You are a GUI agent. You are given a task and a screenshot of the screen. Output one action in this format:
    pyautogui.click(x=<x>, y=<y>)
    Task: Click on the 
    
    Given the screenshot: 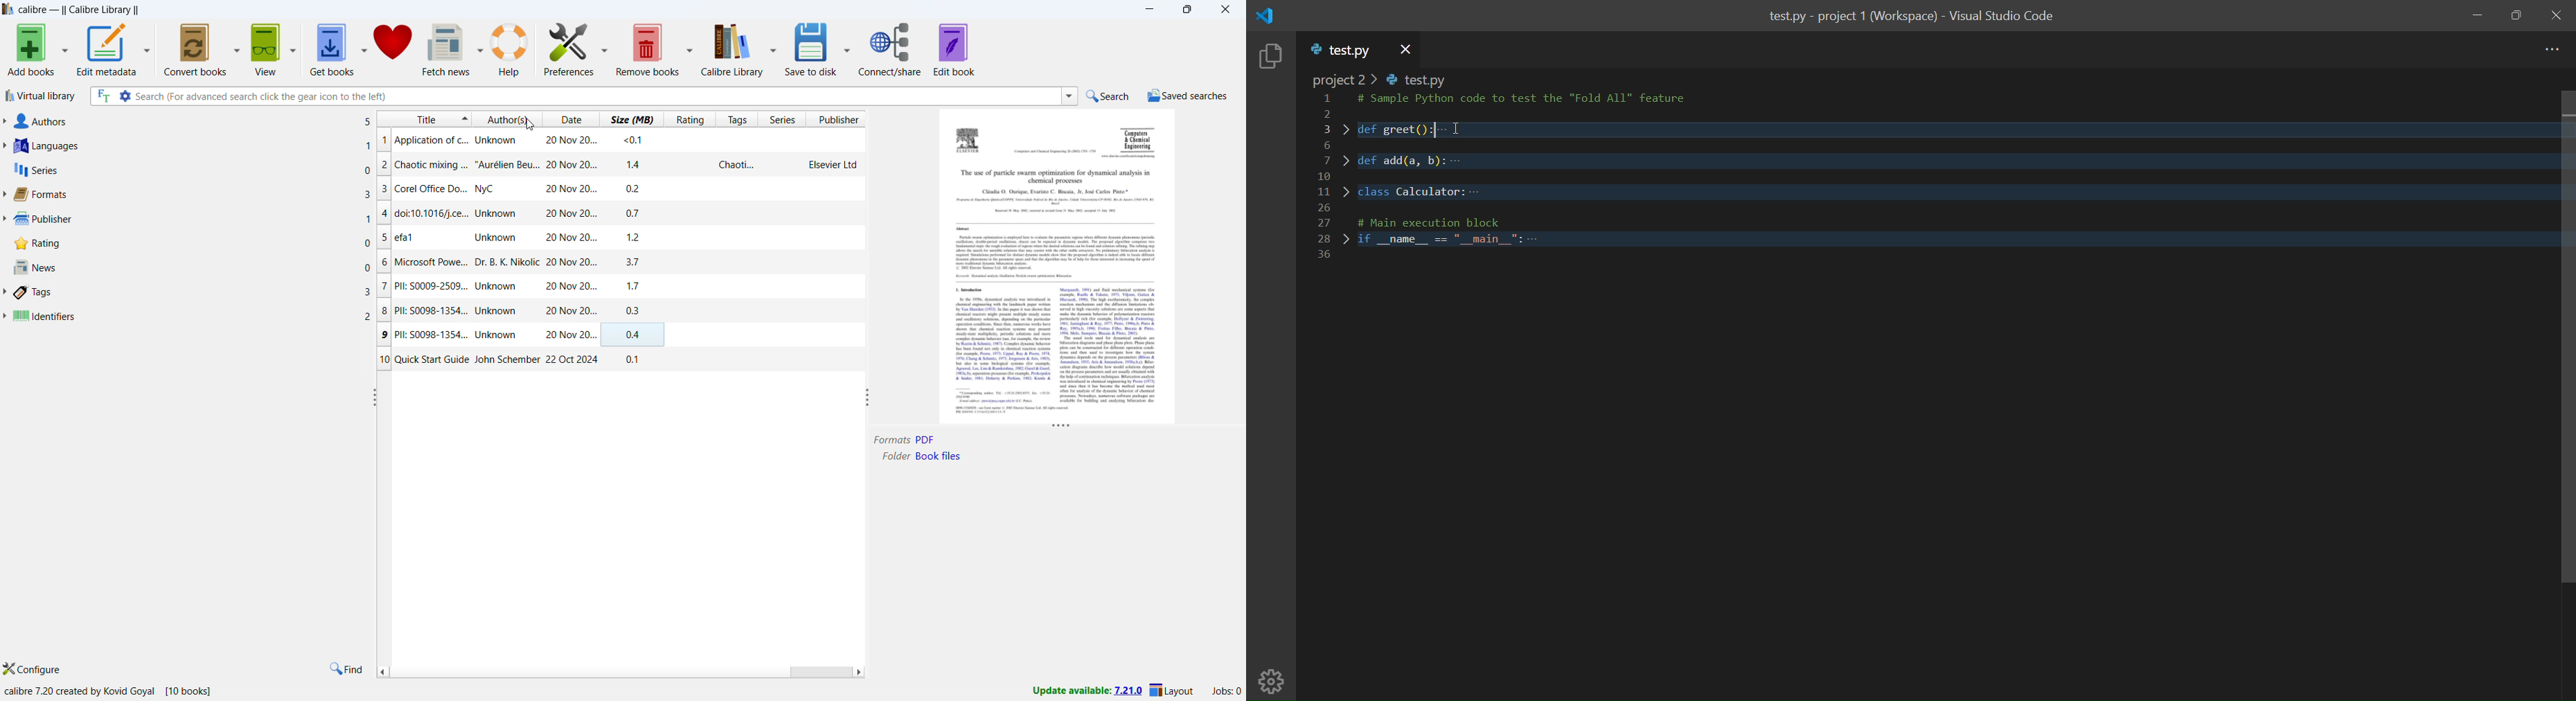 What is the action you would take?
    pyautogui.click(x=1059, y=191)
    